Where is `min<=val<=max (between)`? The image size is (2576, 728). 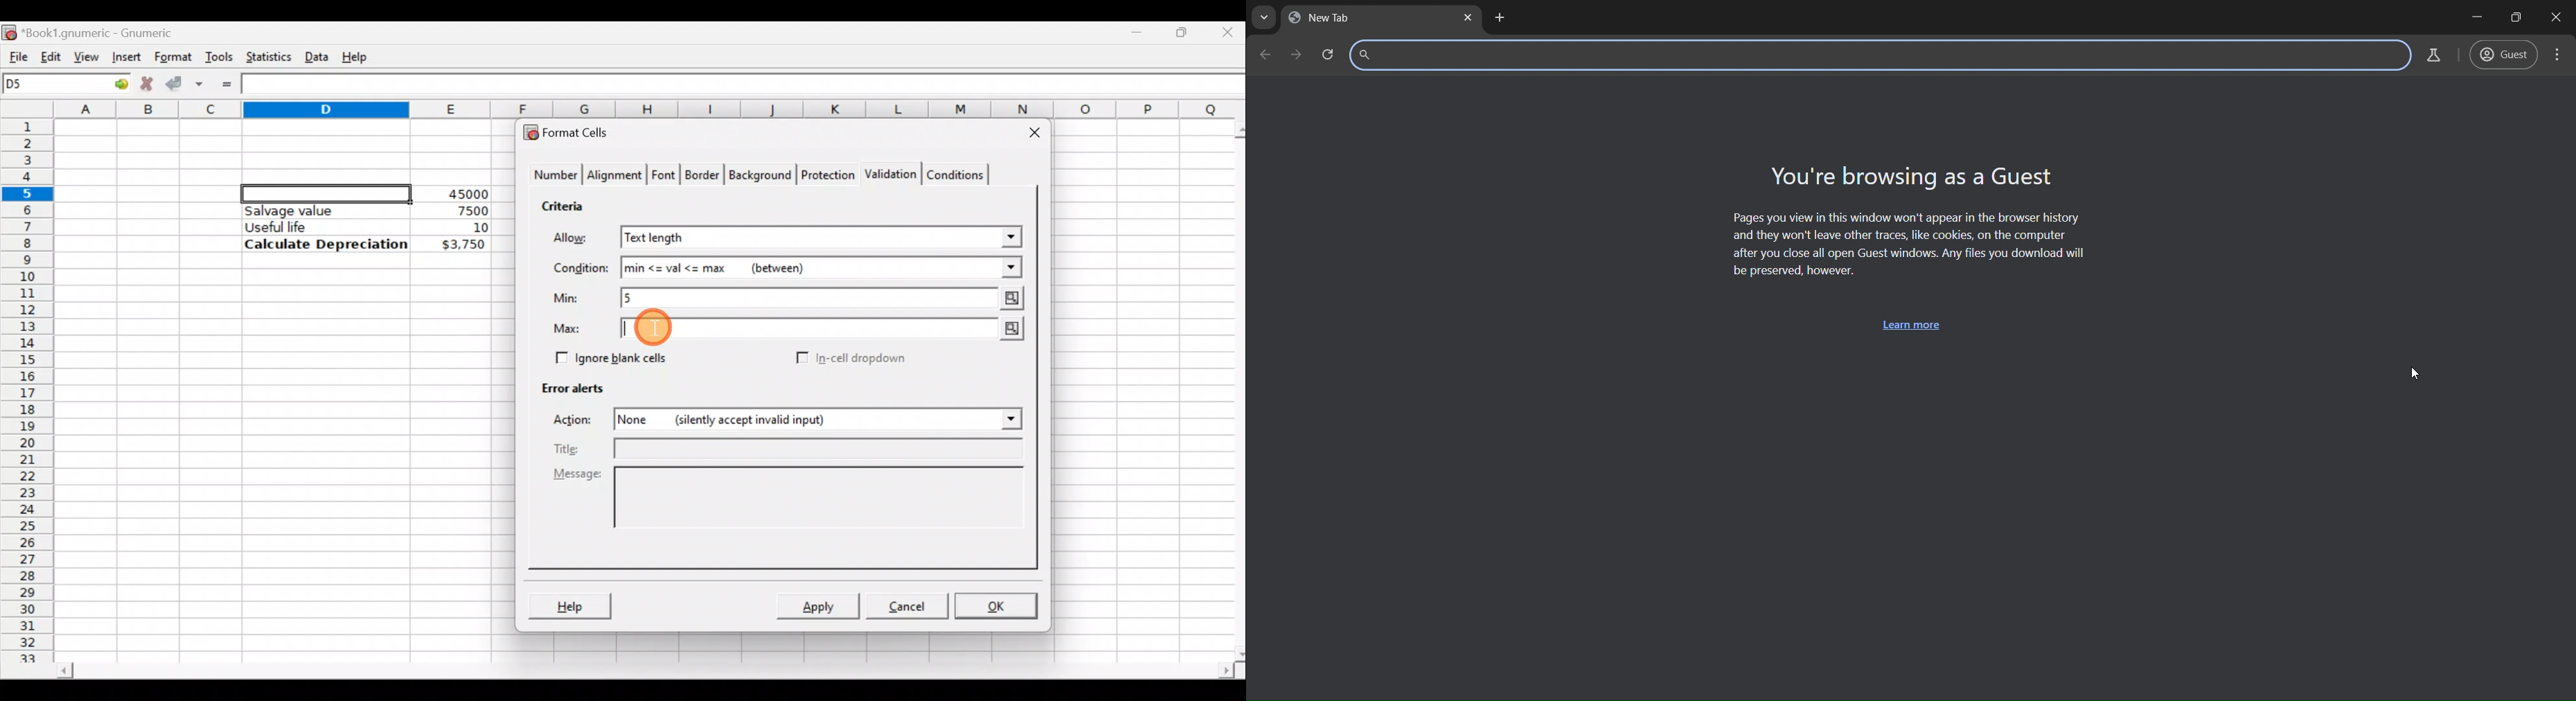 min<=val<=max (between) is located at coordinates (794, 269).